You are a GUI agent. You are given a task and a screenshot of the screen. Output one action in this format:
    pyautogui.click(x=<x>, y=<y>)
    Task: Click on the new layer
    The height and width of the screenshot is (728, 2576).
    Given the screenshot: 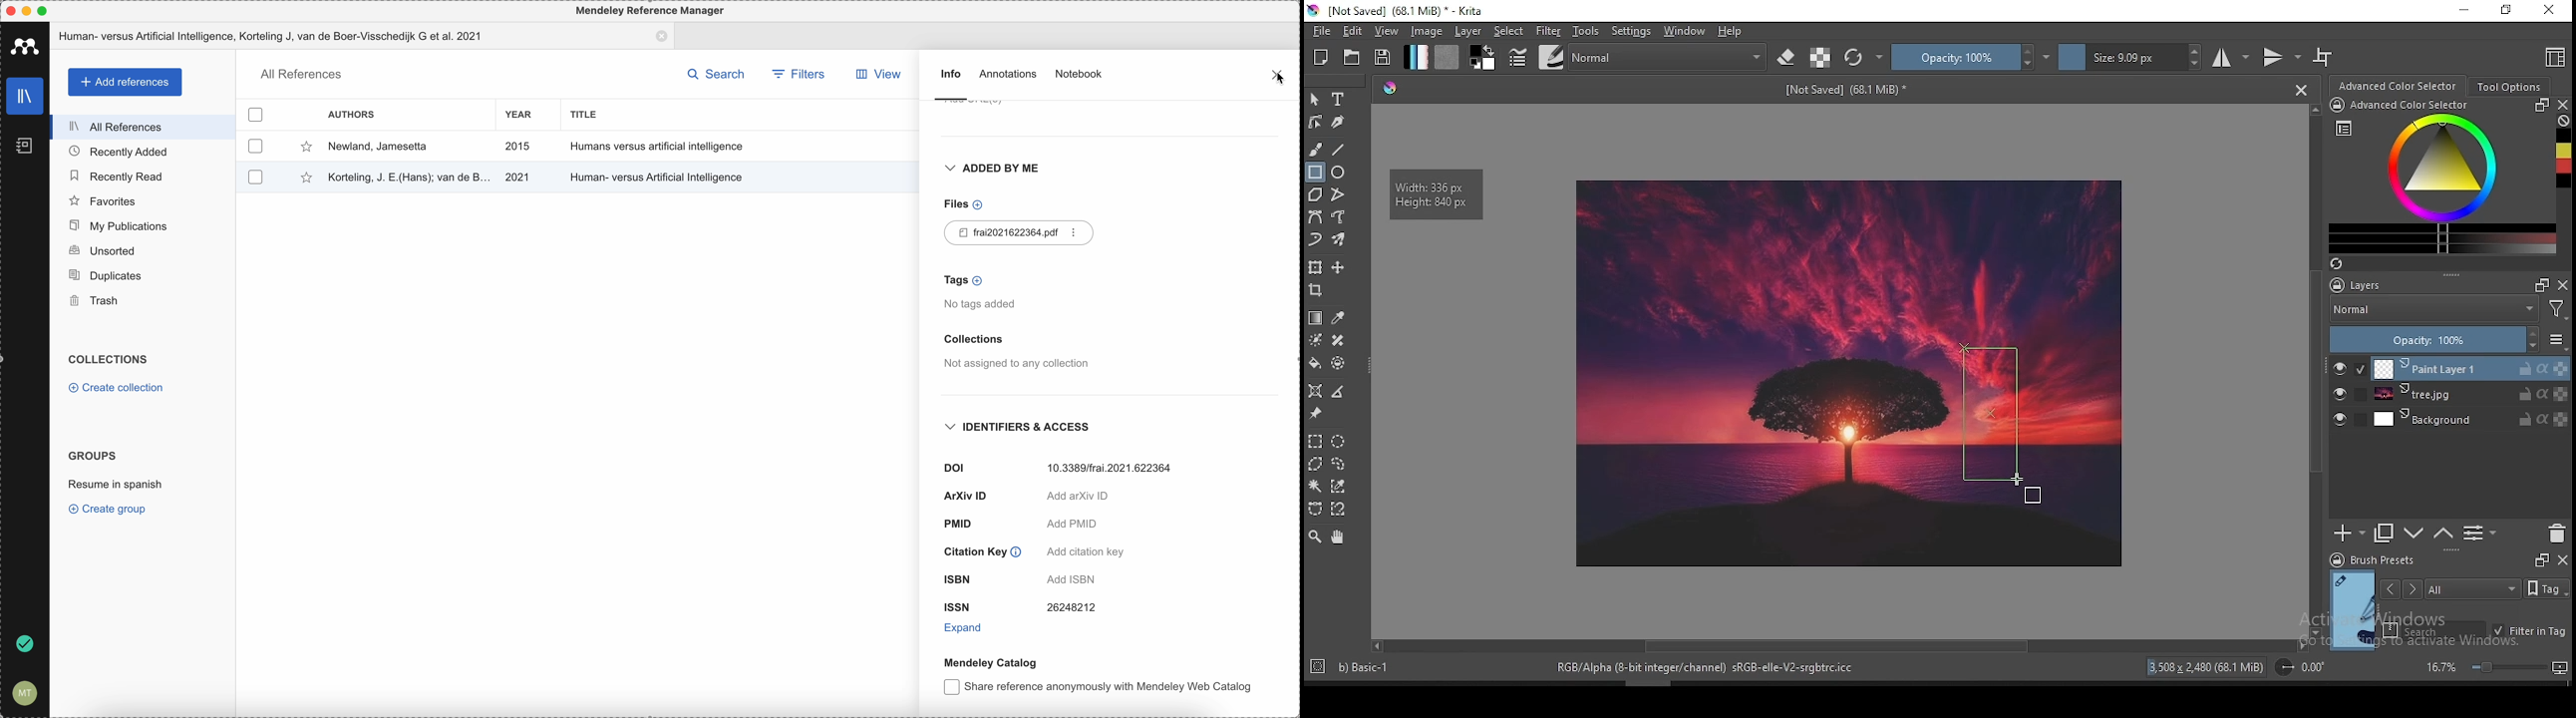 What is the action you would take?
    pyautogui.click(x=2350, y=535)
    